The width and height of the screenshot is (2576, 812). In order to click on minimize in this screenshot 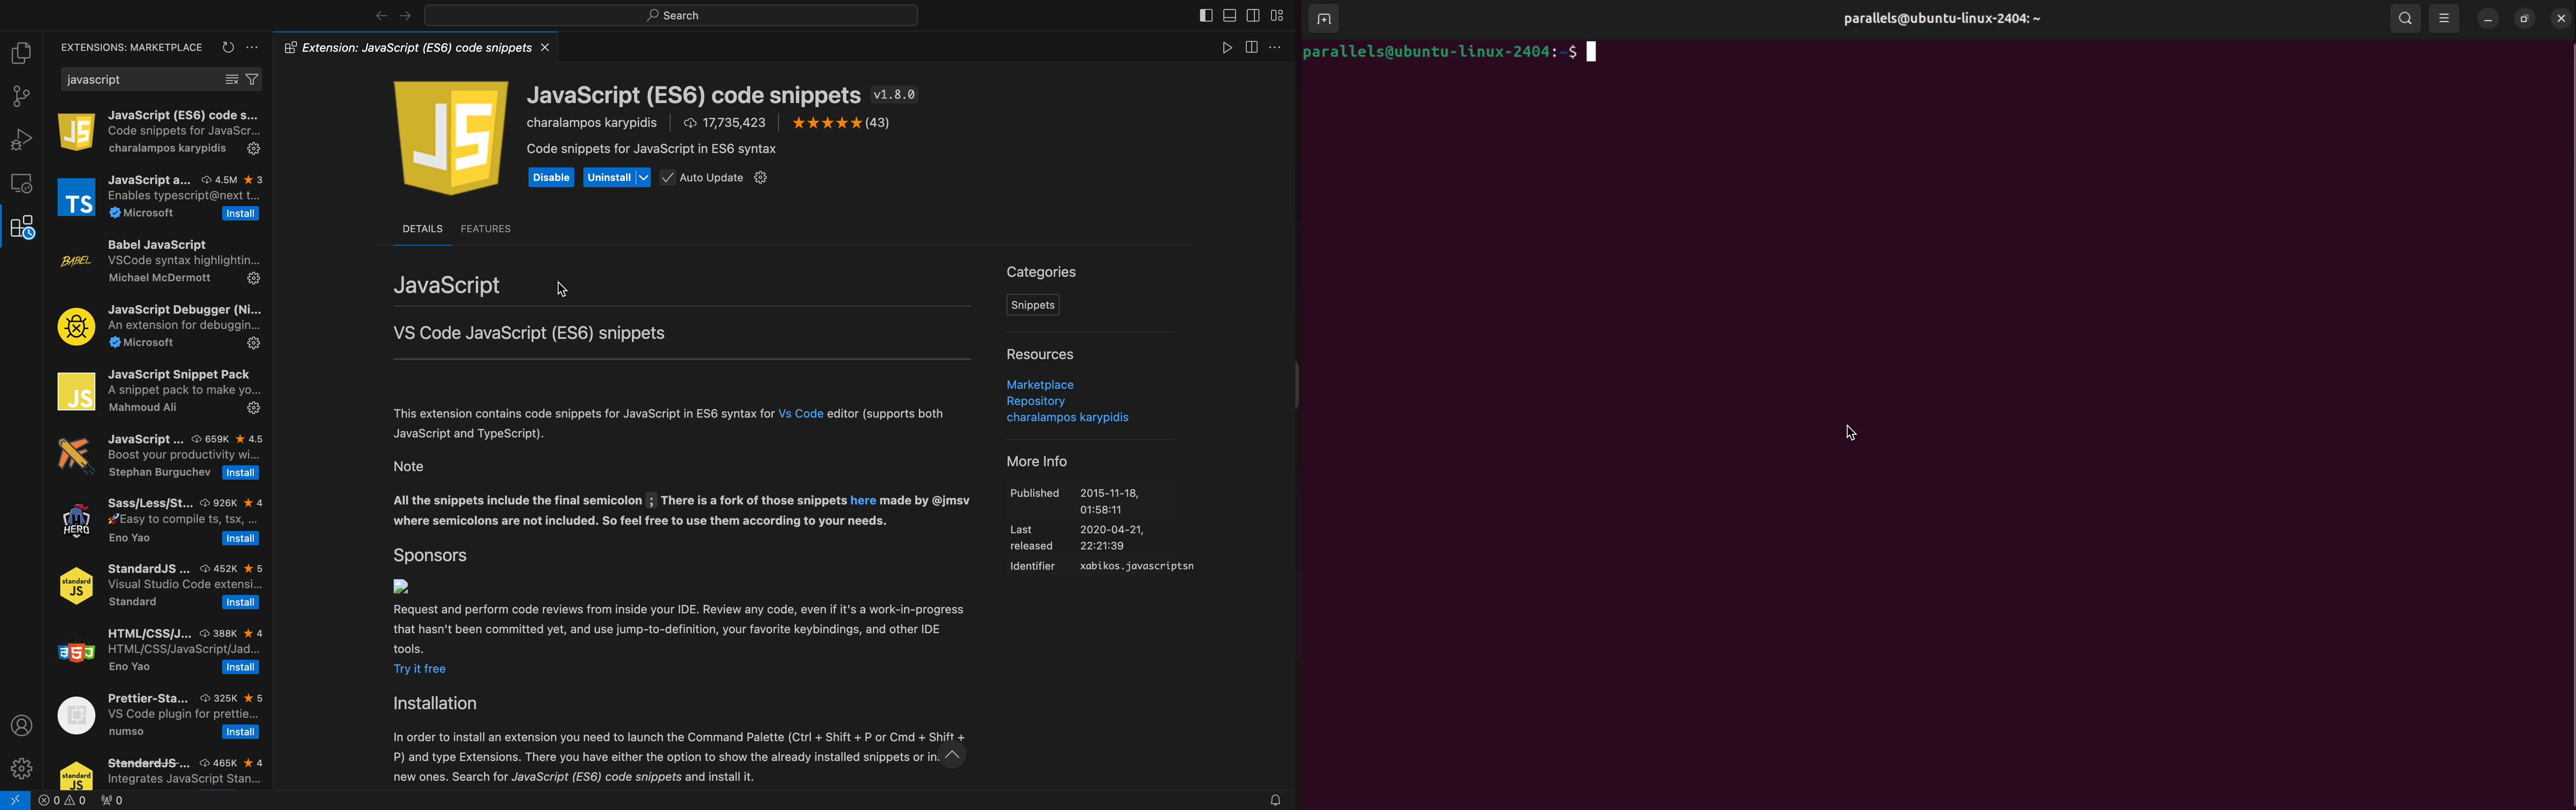, I will do `click(2487, 19)`.